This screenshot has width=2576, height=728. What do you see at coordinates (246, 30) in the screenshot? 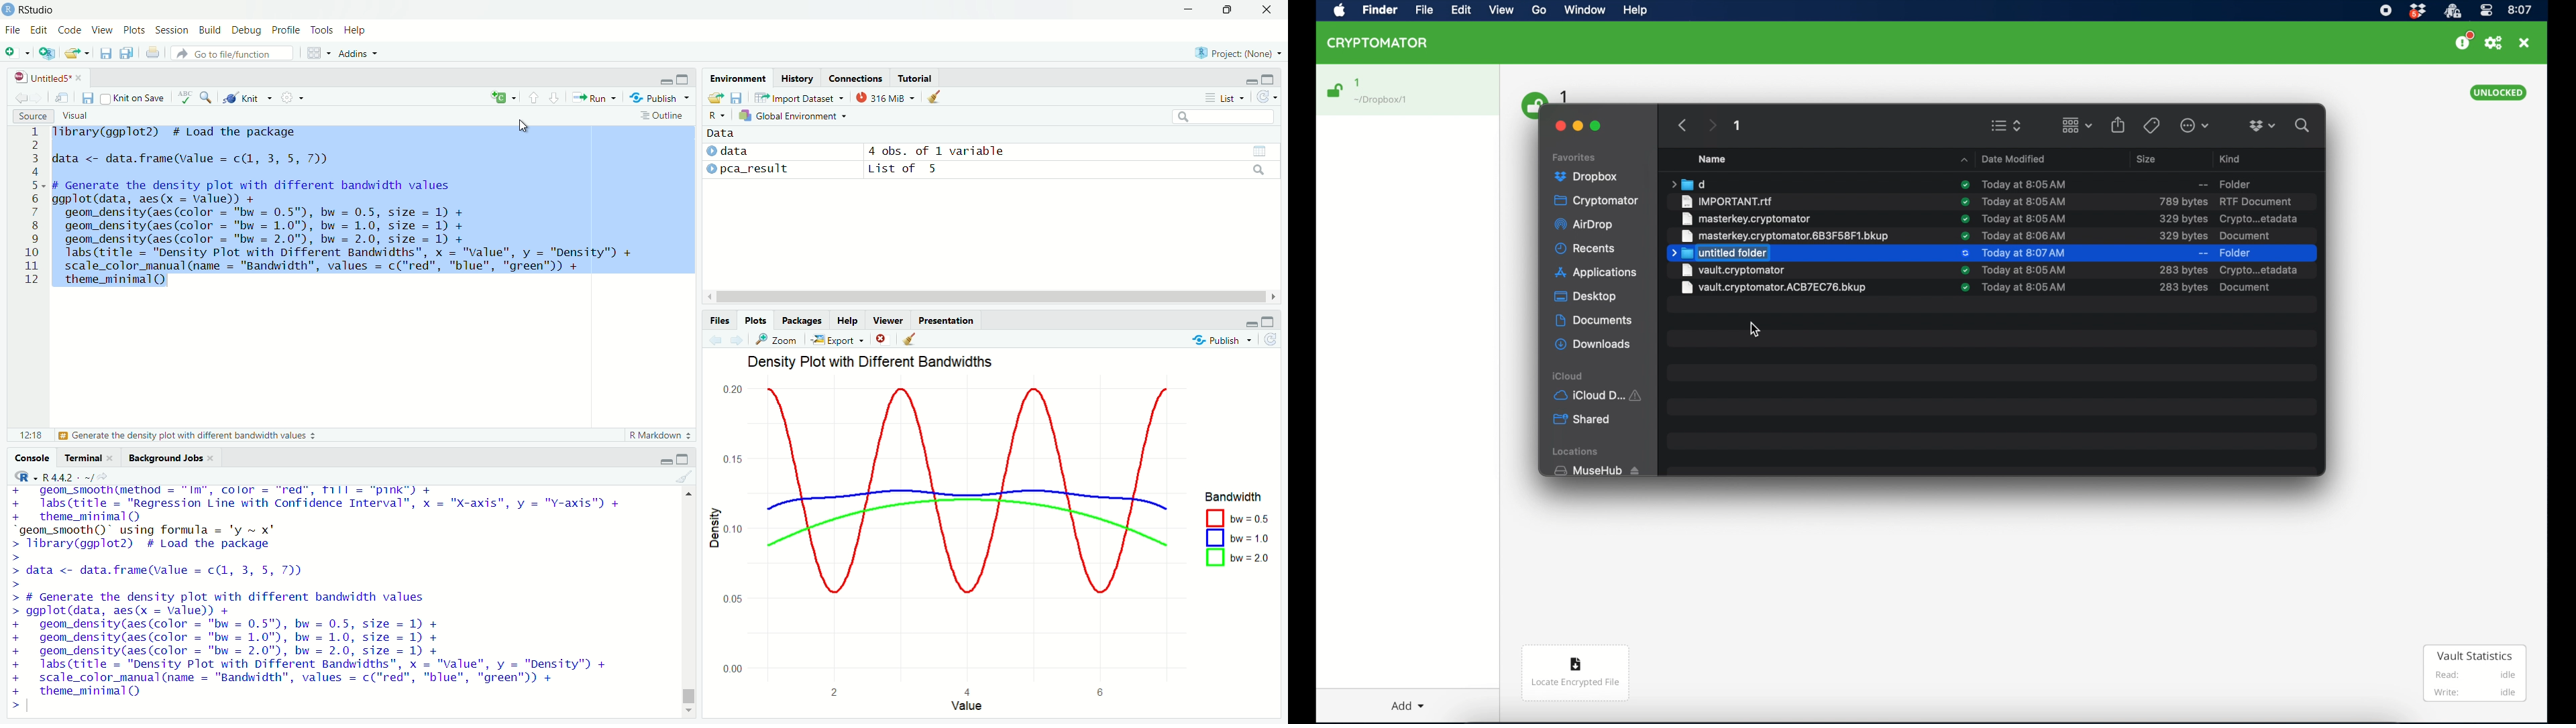
I see `Debug` at bounding box center [246, 30].